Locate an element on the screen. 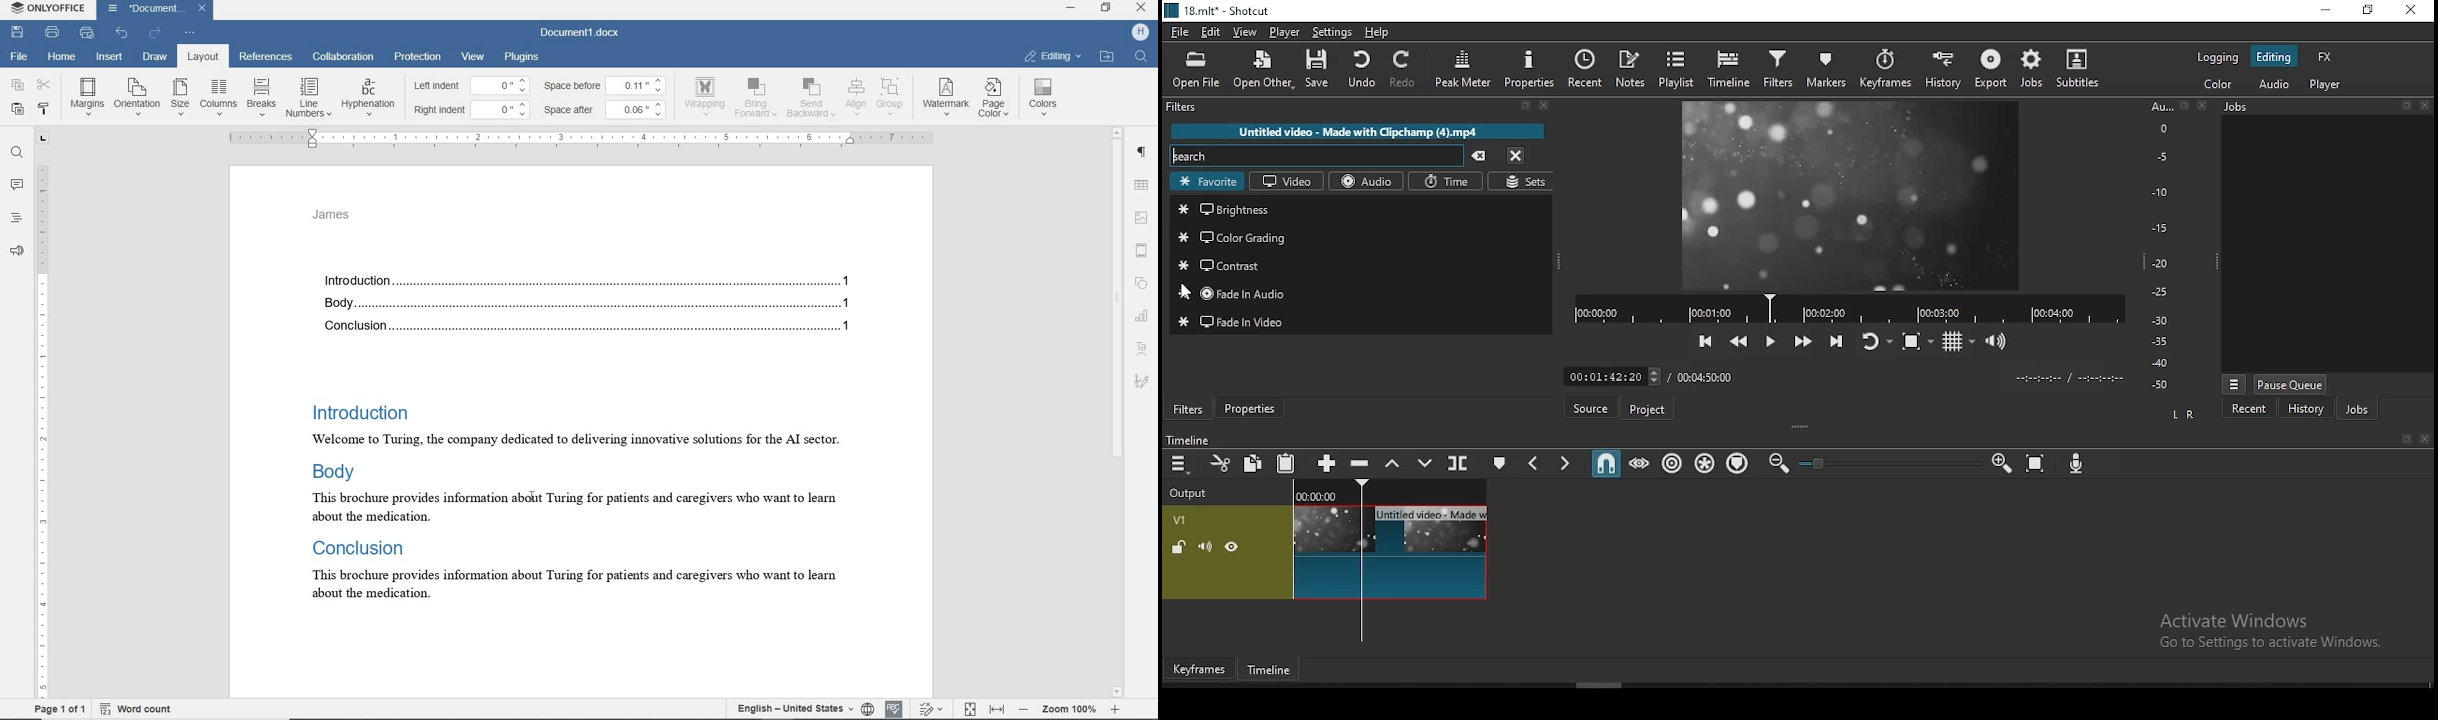 This screenshot has width=2464, height=728. recent is located at coordinates (1585, 69).